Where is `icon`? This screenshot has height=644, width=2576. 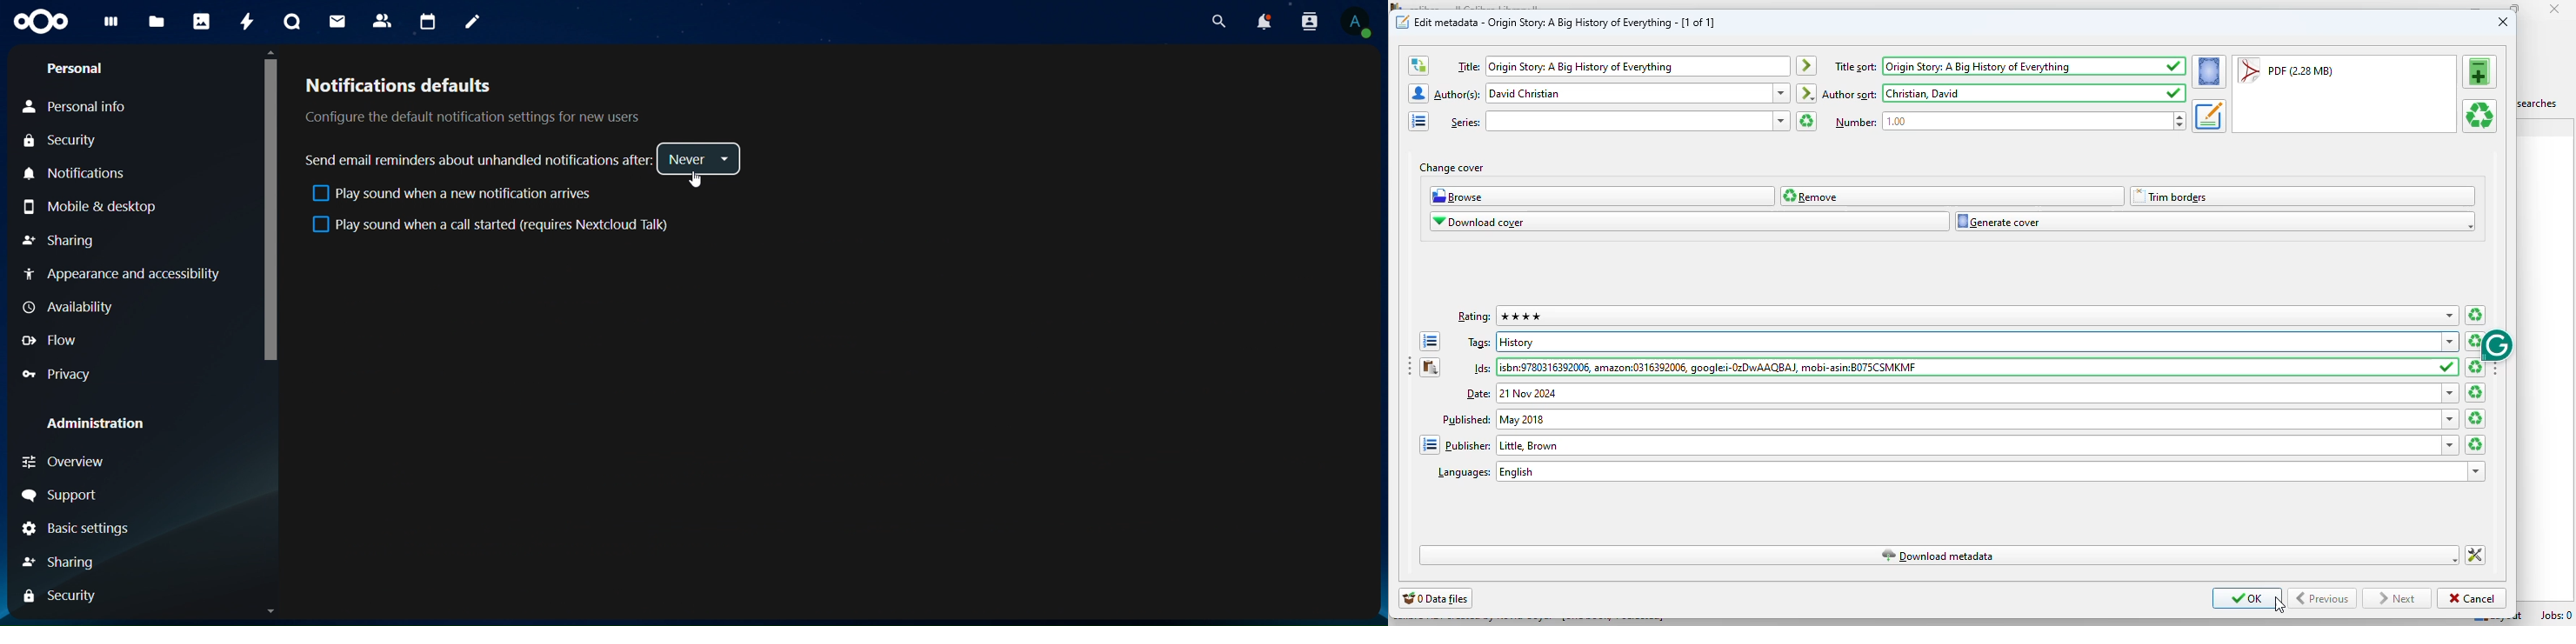 icon is located at coordinates (1403, 22).